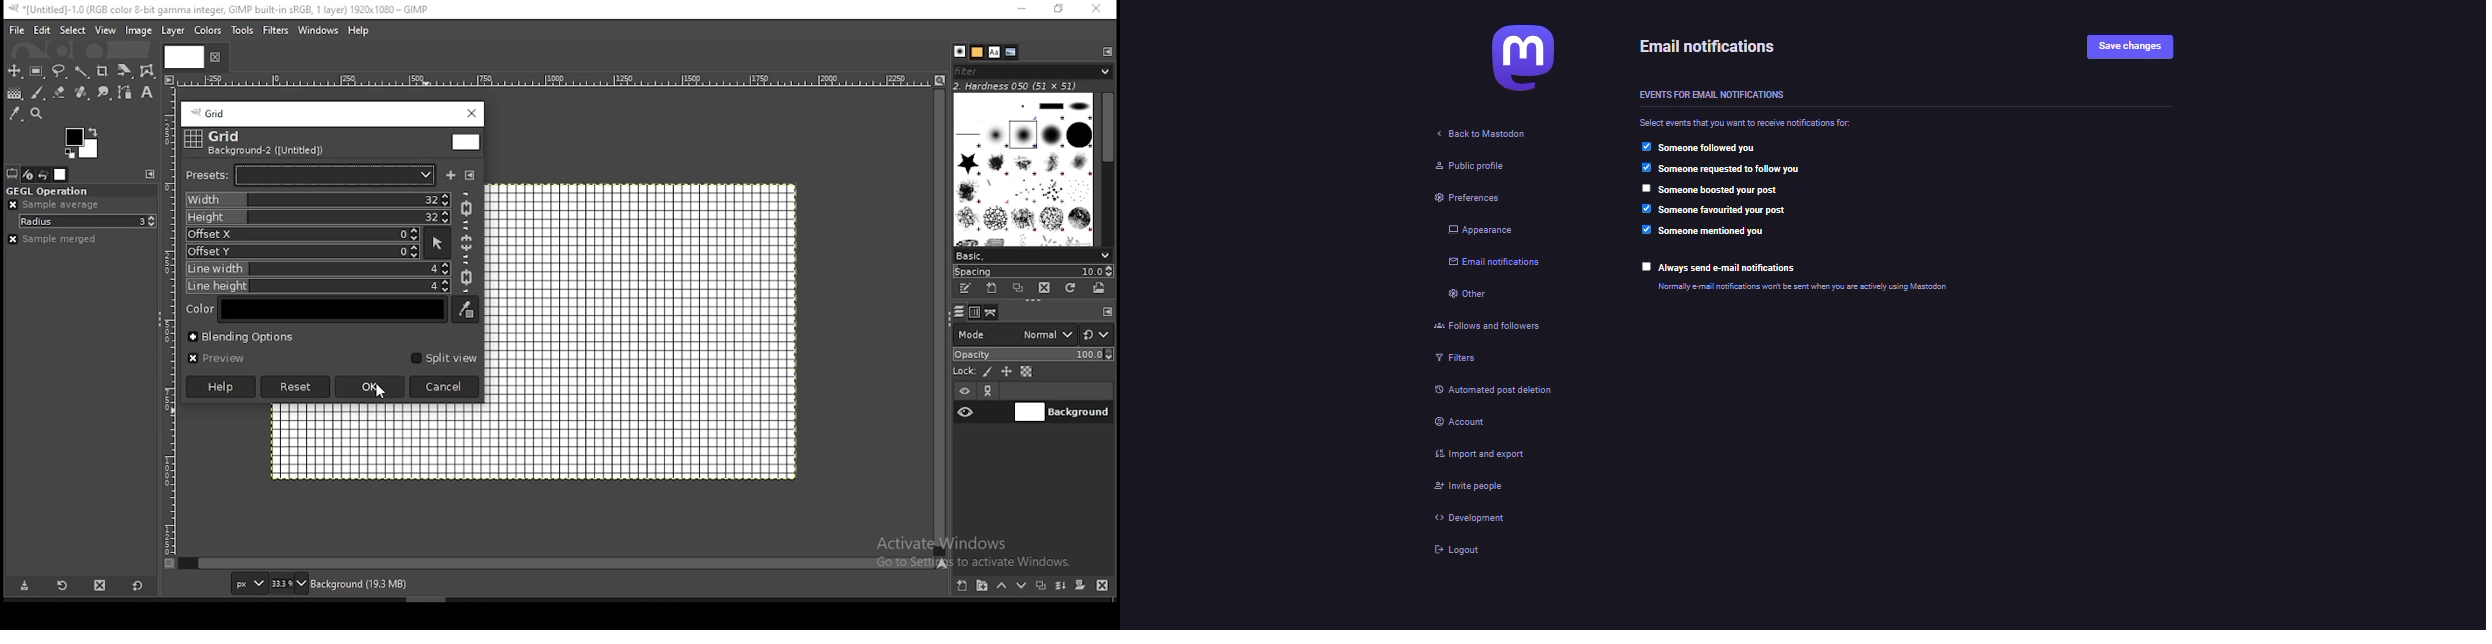  I want to click on offset y:0, so click(304, 251).